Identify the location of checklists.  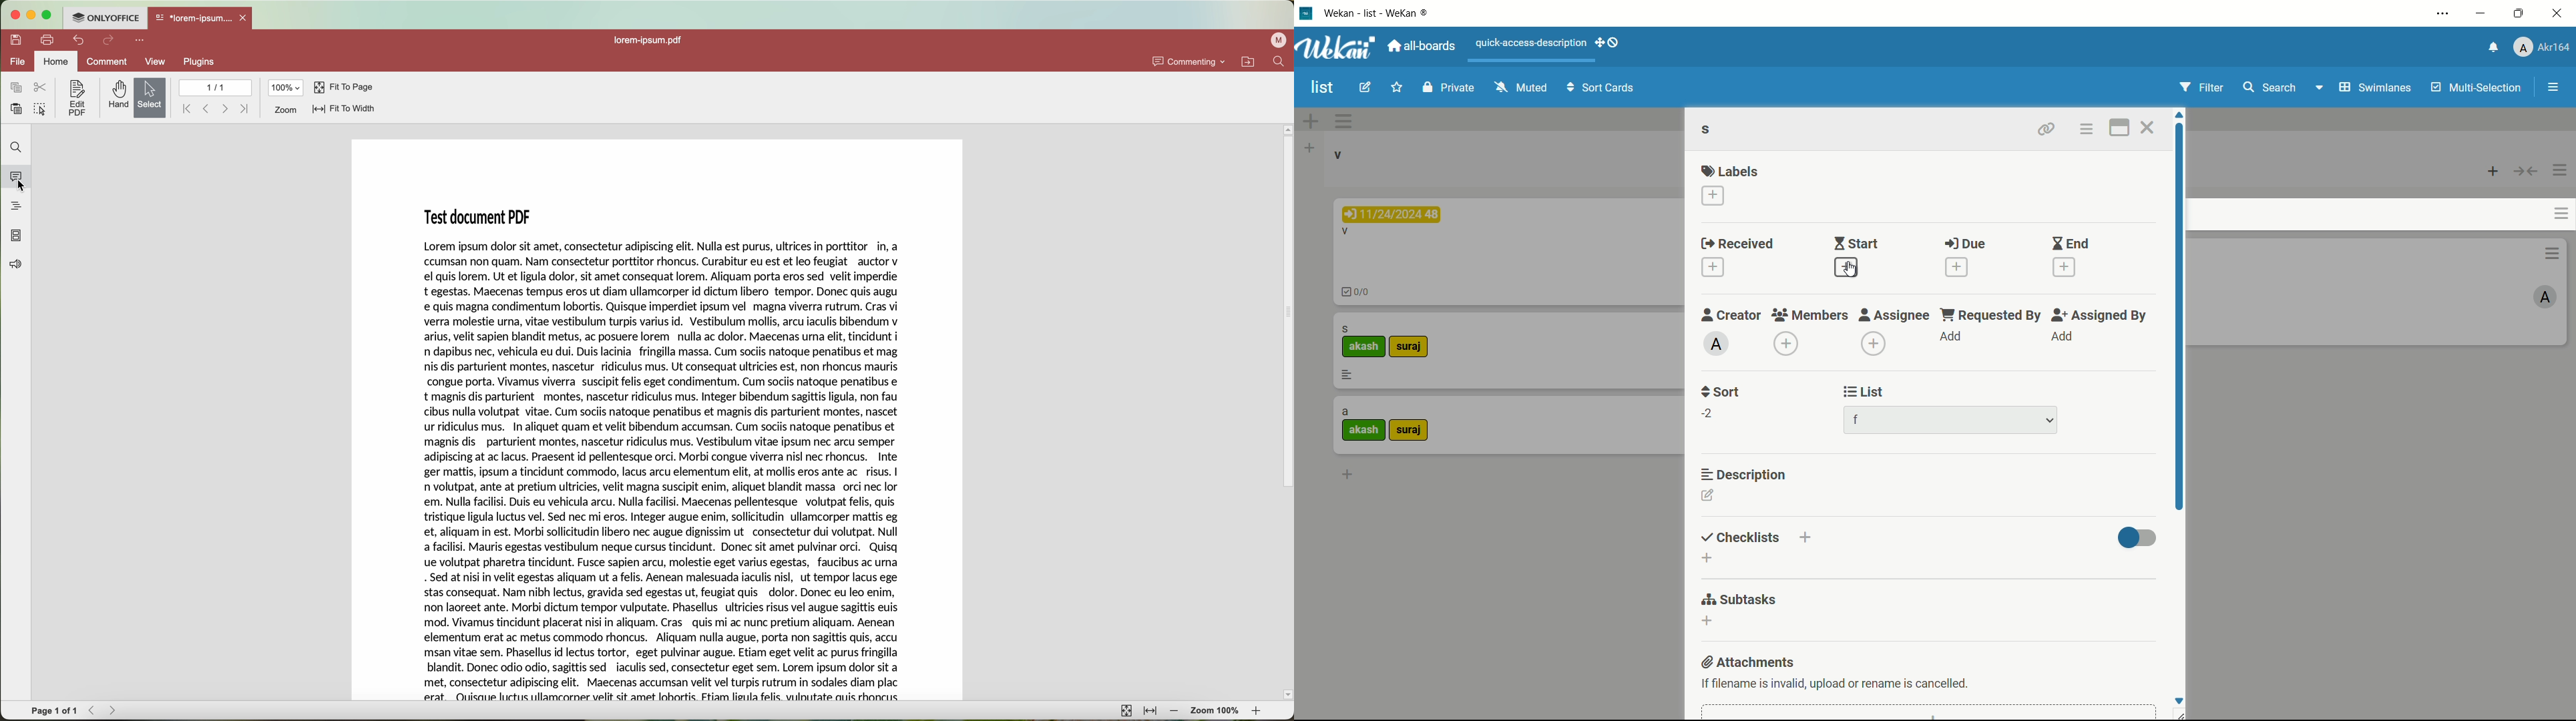
(1740, 538).